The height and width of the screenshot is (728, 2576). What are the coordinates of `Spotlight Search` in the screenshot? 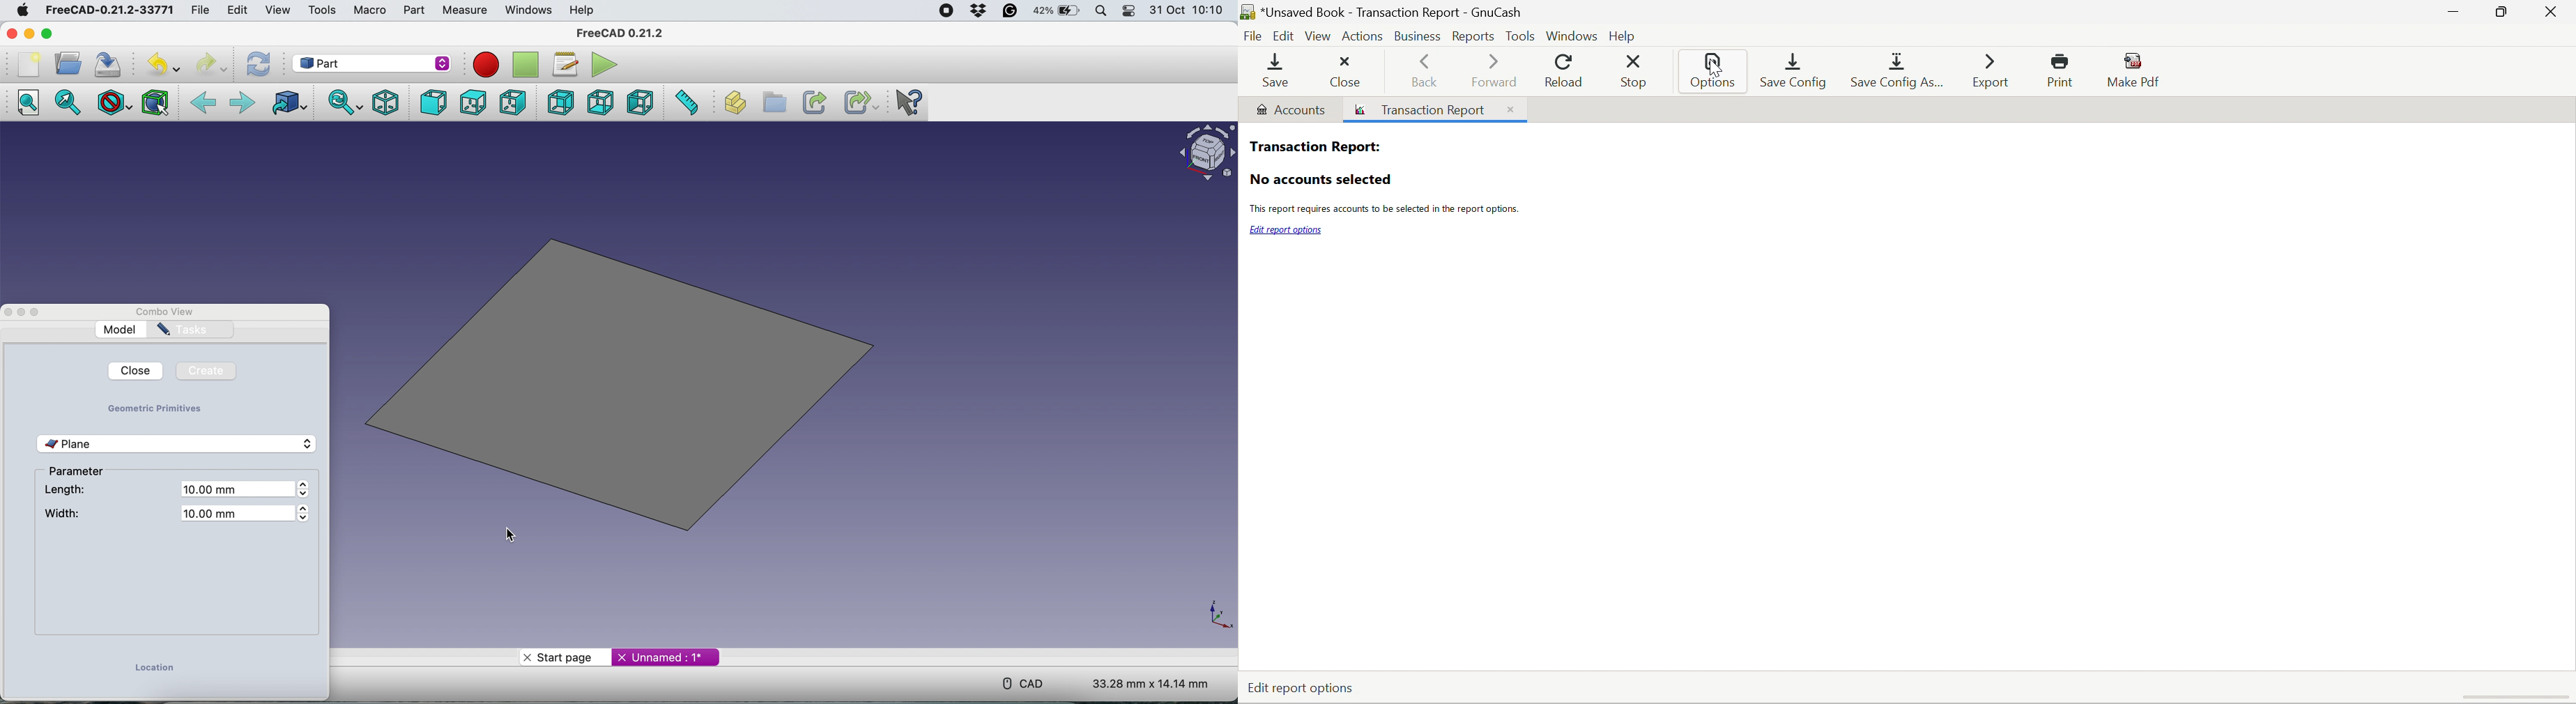 It's located at (1101, 10).